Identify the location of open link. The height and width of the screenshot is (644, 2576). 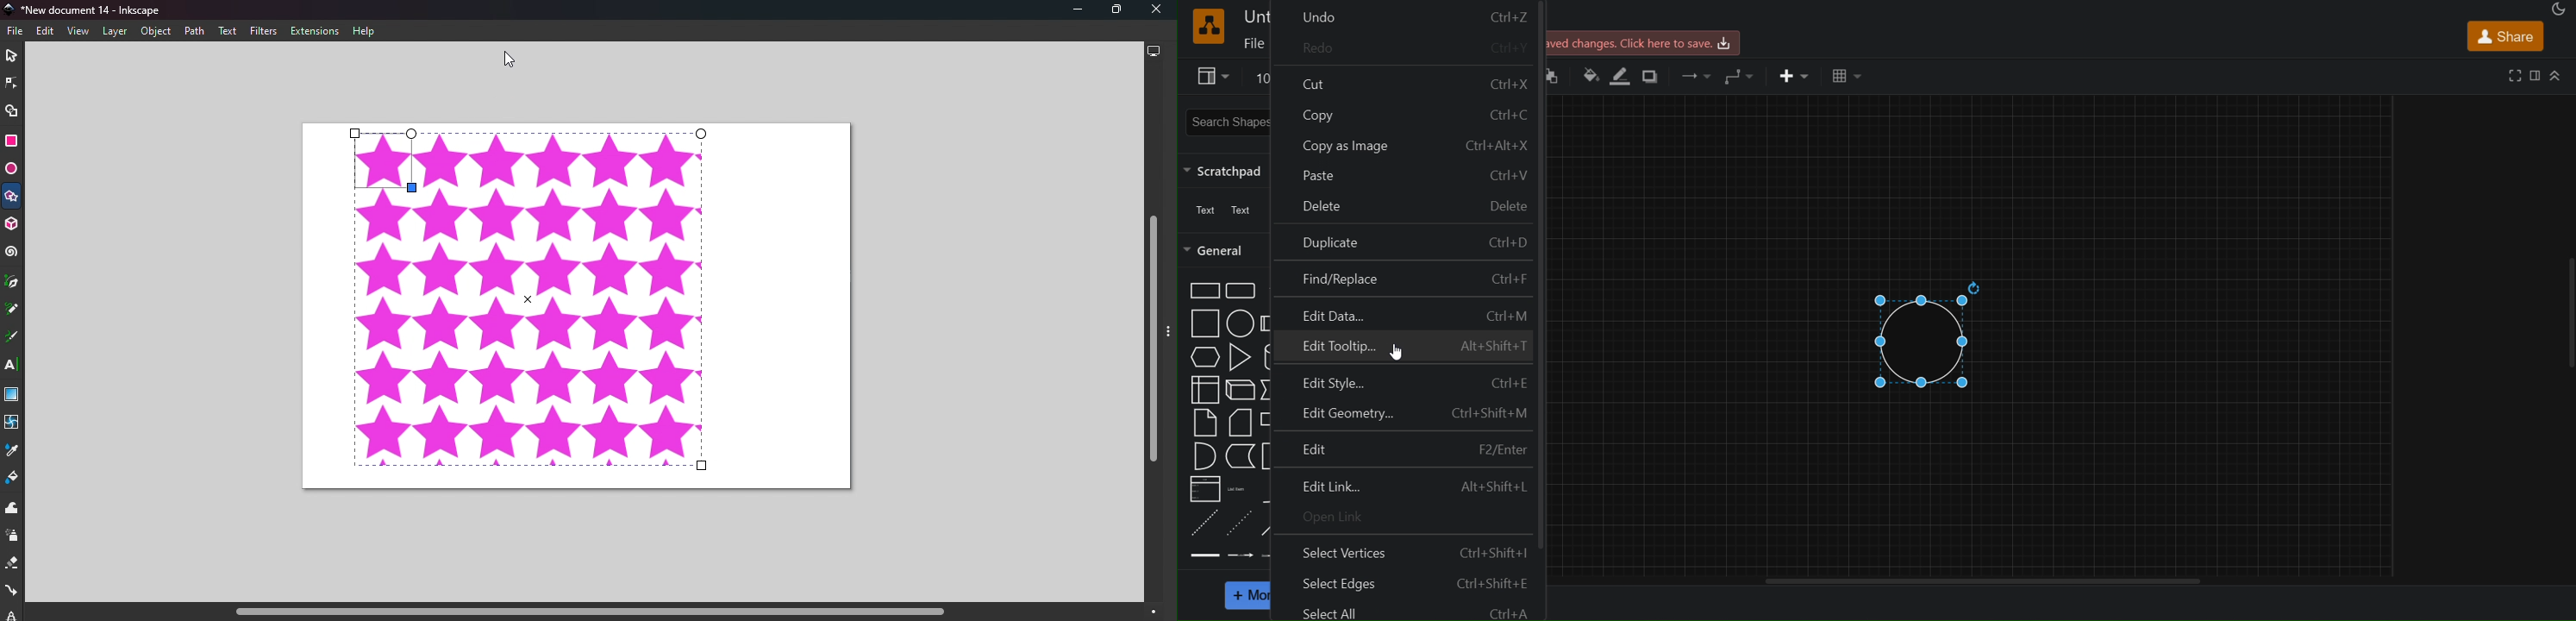
(1408, 517).